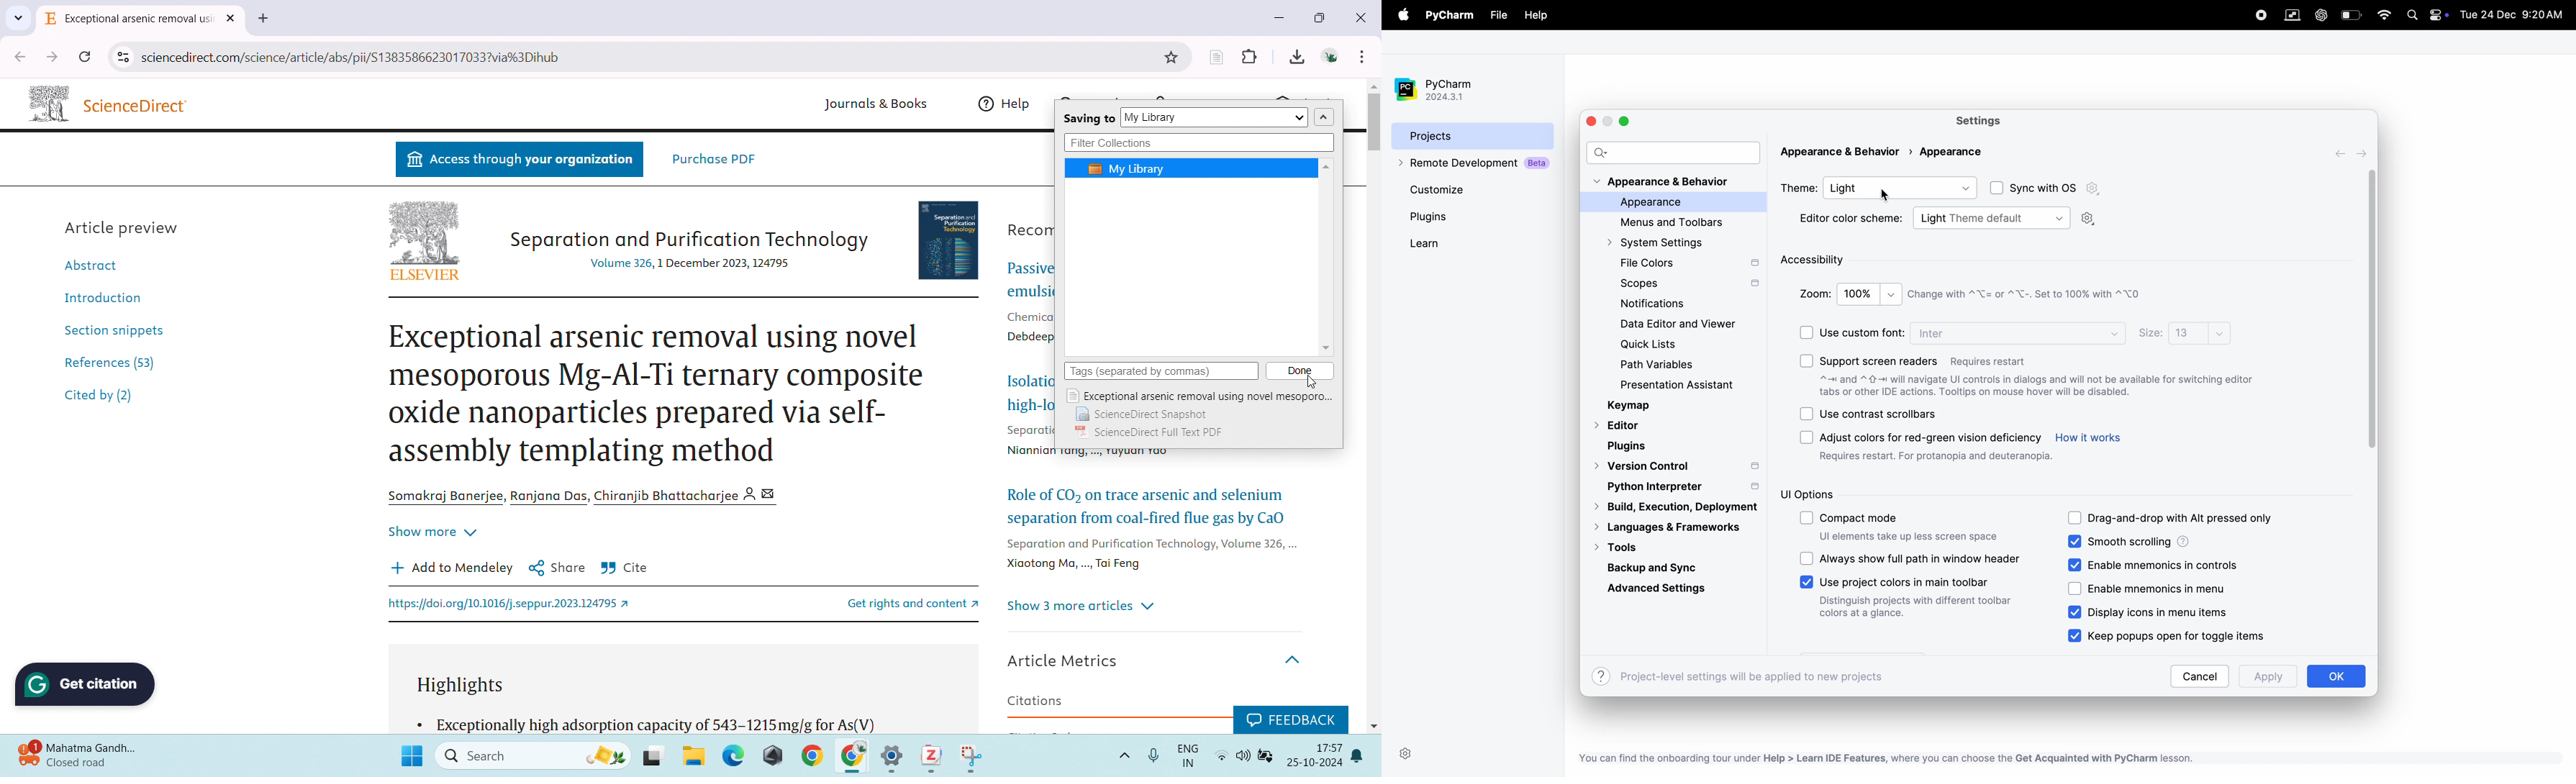  I want to click on https://doi.org/10.1016/j.seppur.2023.124795 2, so click(513, 605).